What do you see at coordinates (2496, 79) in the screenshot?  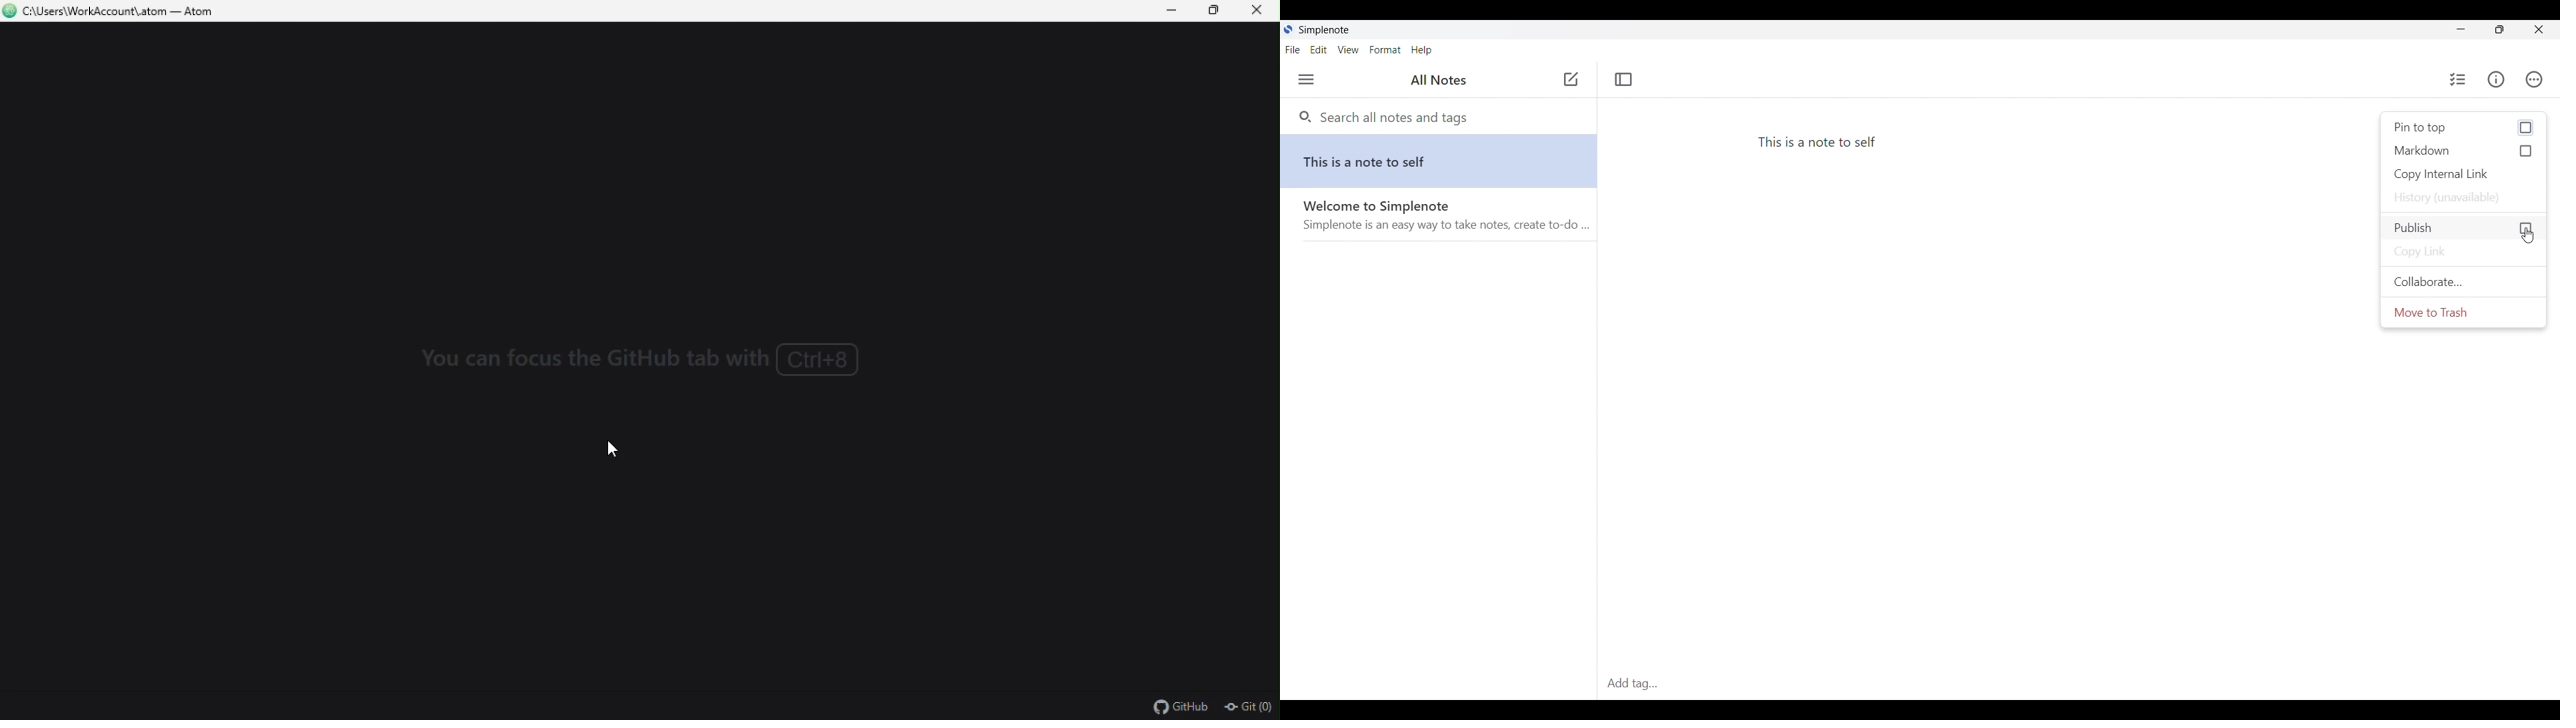 I see `Info` at bounding box center [2496, 79].